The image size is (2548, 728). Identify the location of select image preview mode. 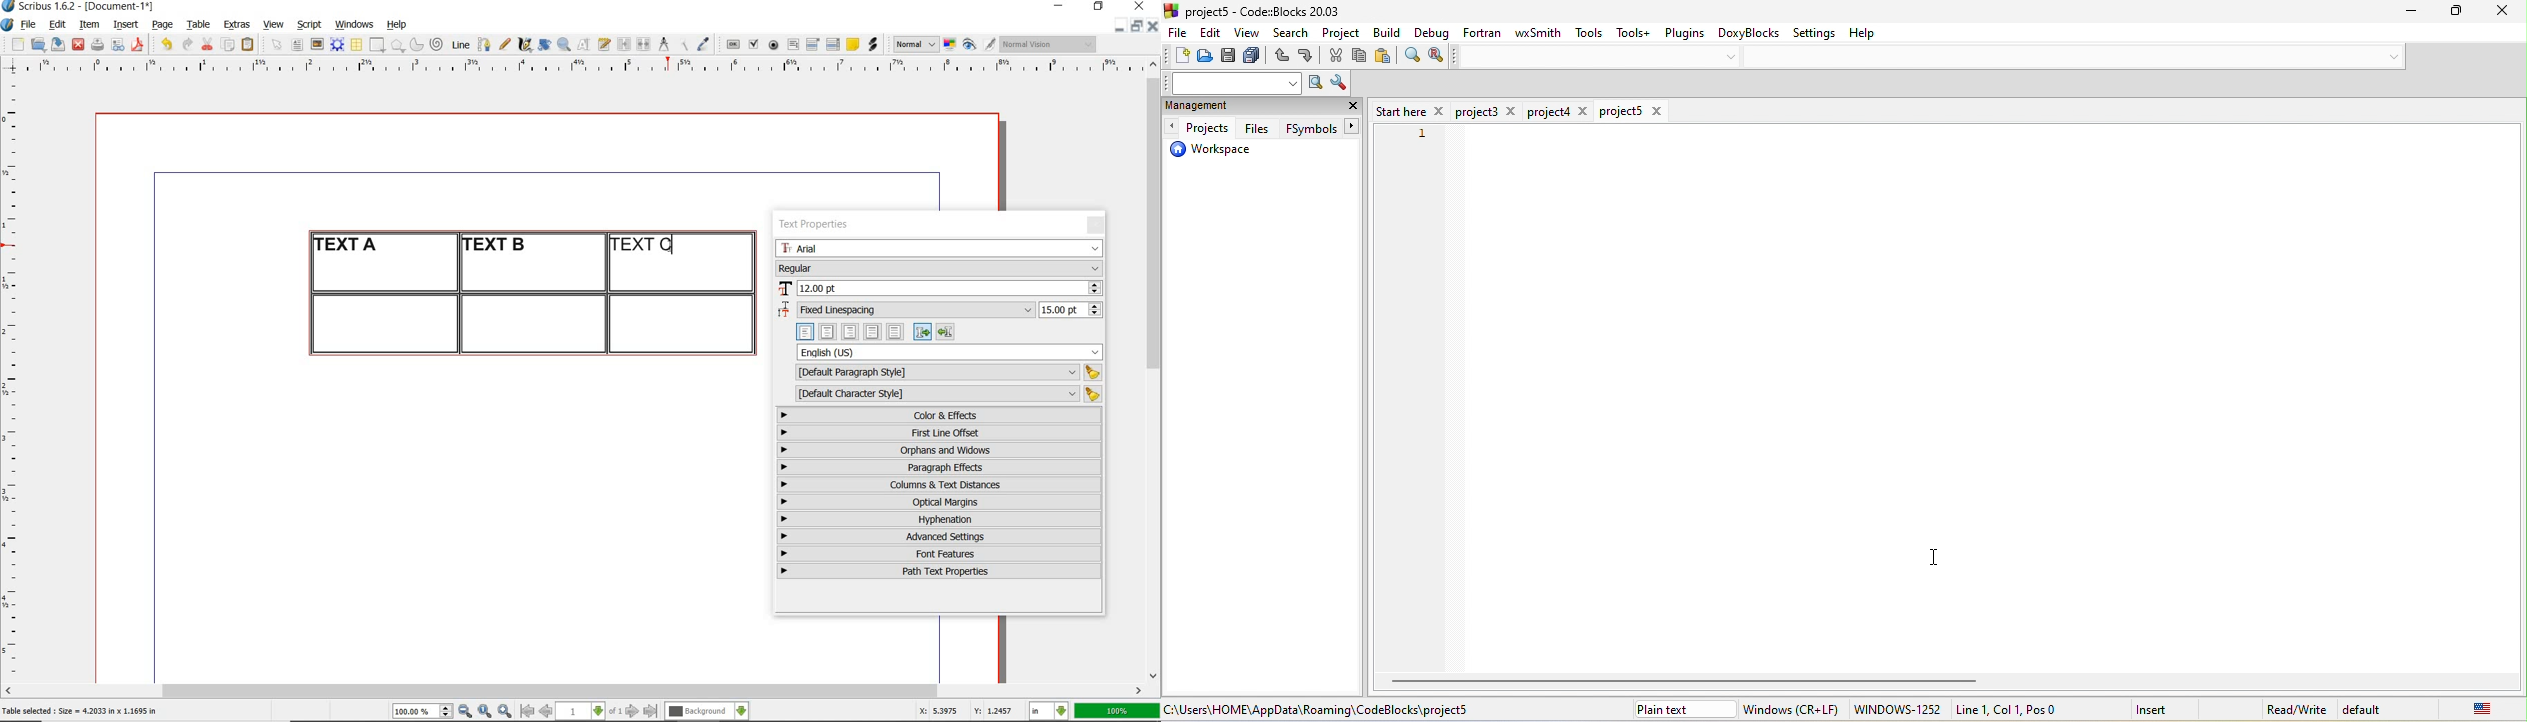
(916, 45).